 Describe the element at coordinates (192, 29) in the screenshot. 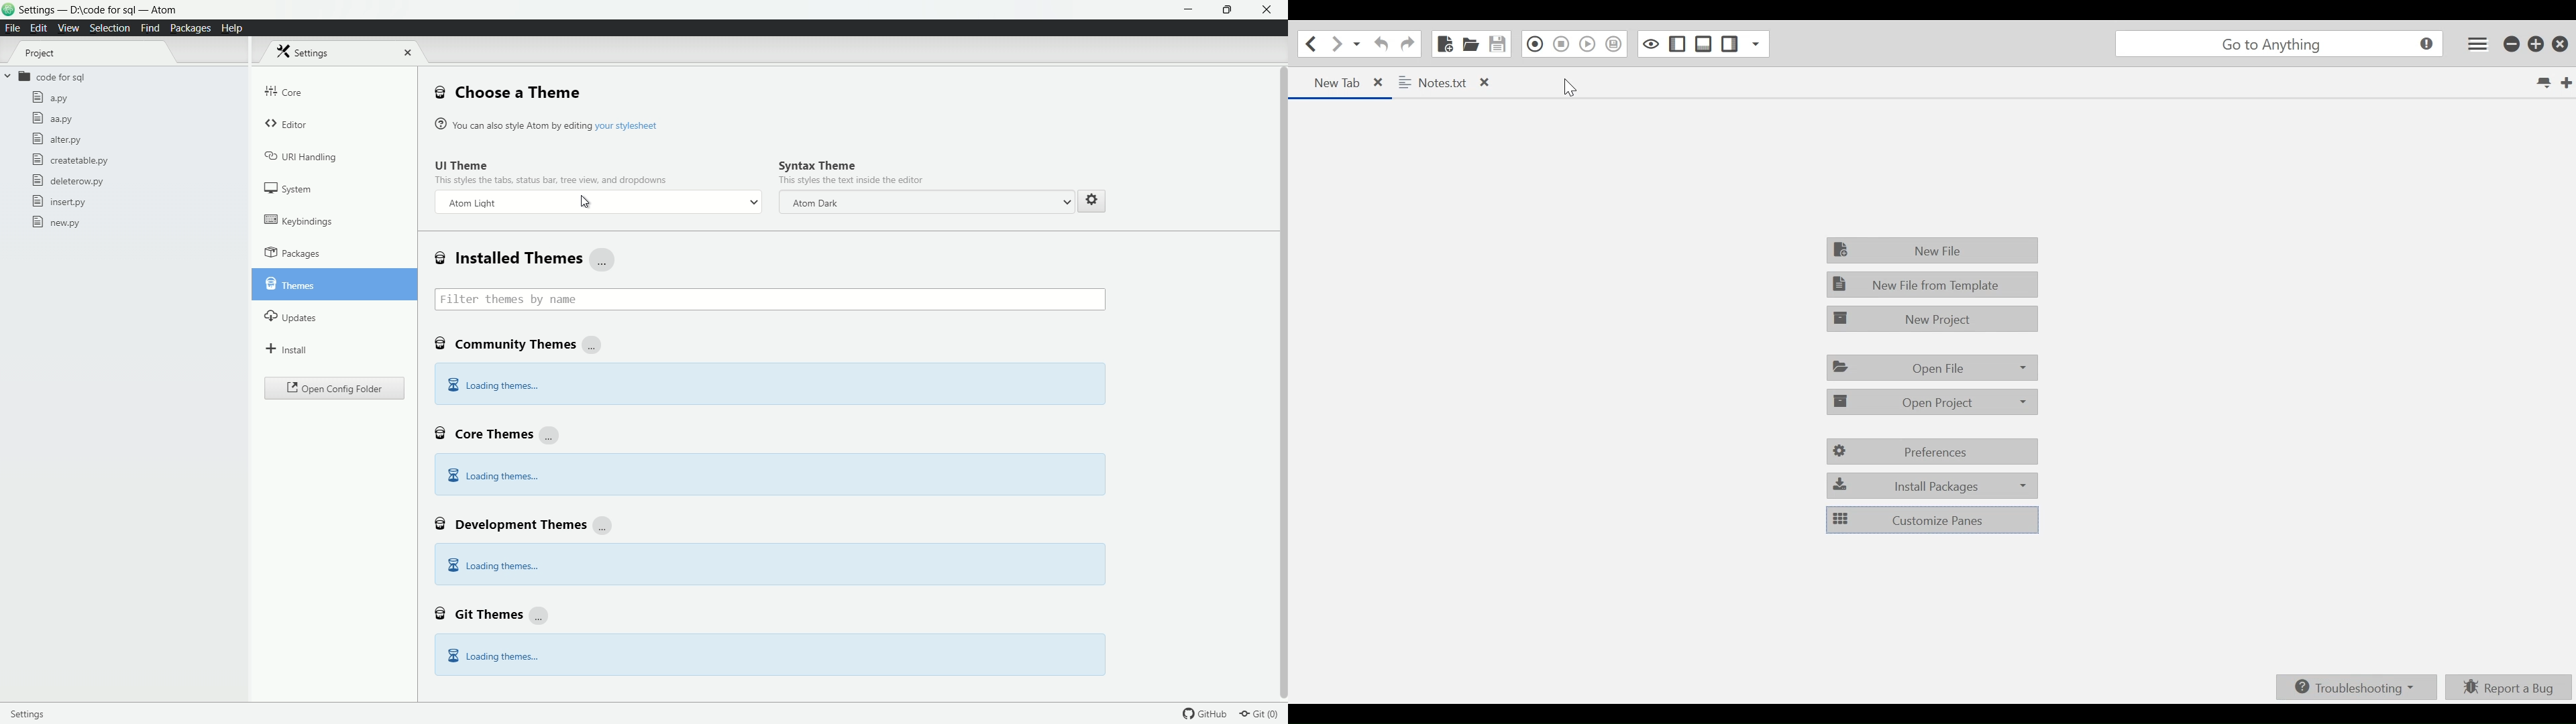

I see `packages menu` at that location.